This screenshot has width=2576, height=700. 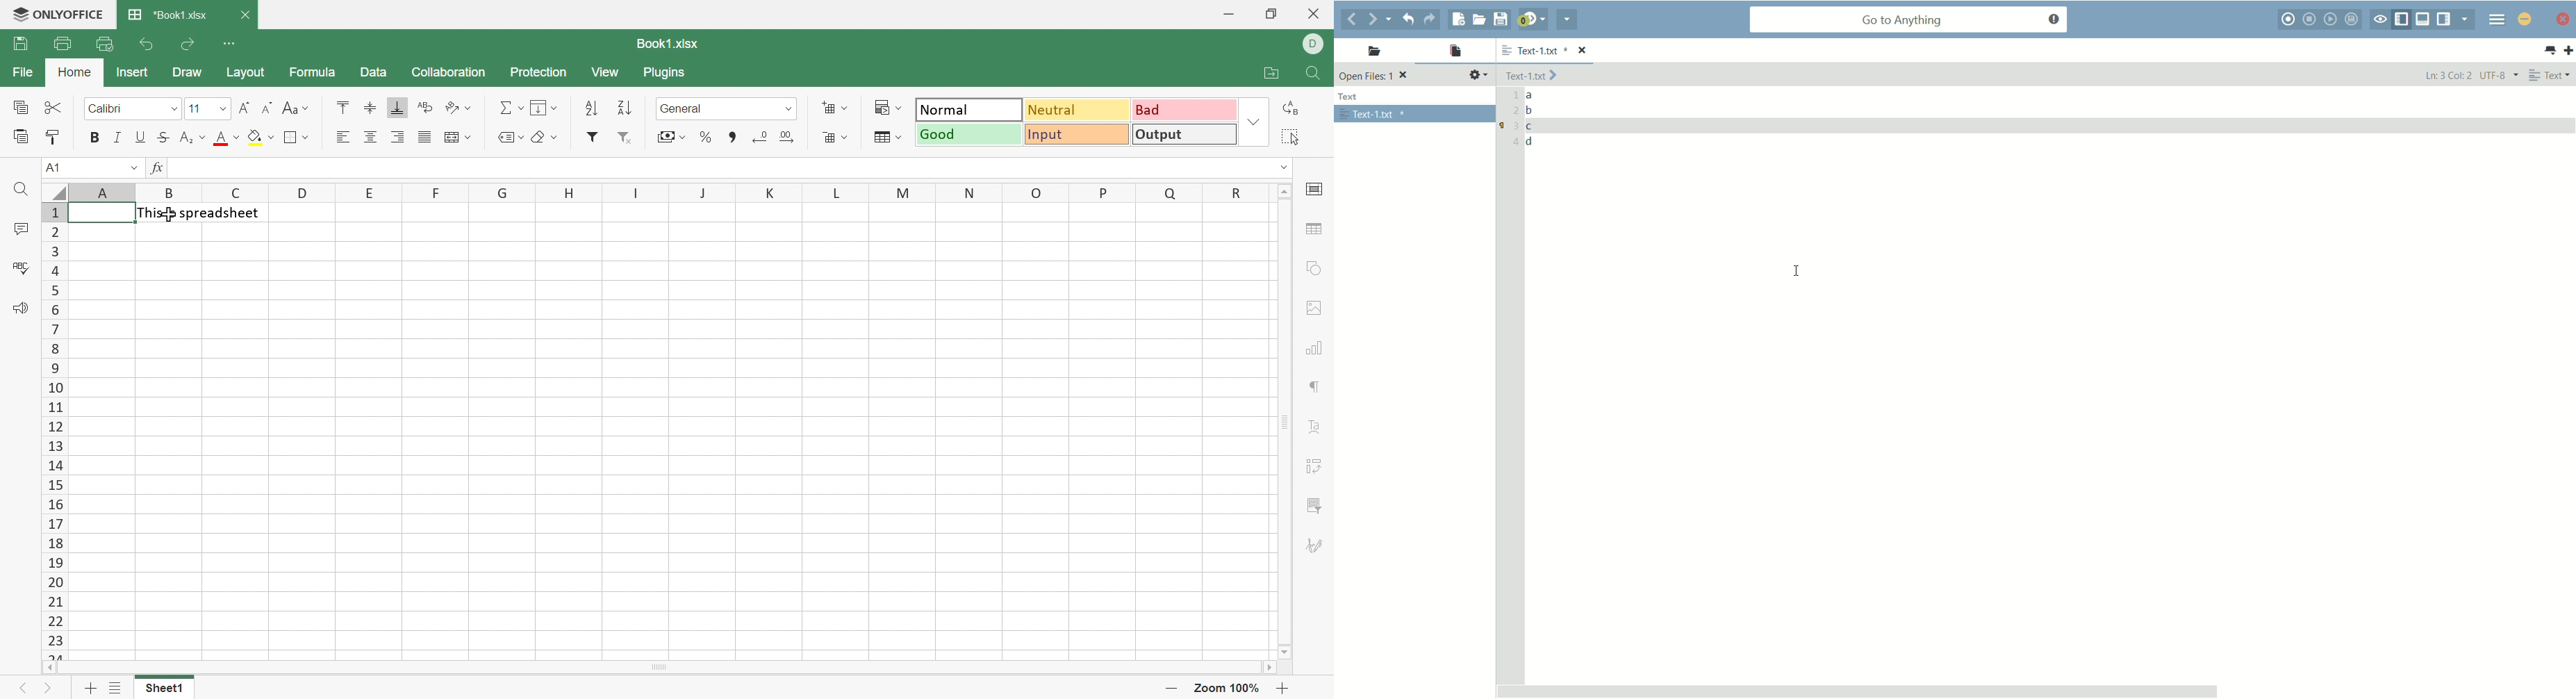 I want to click on jump to next syntax checking result, so click(x=1531, y=19).